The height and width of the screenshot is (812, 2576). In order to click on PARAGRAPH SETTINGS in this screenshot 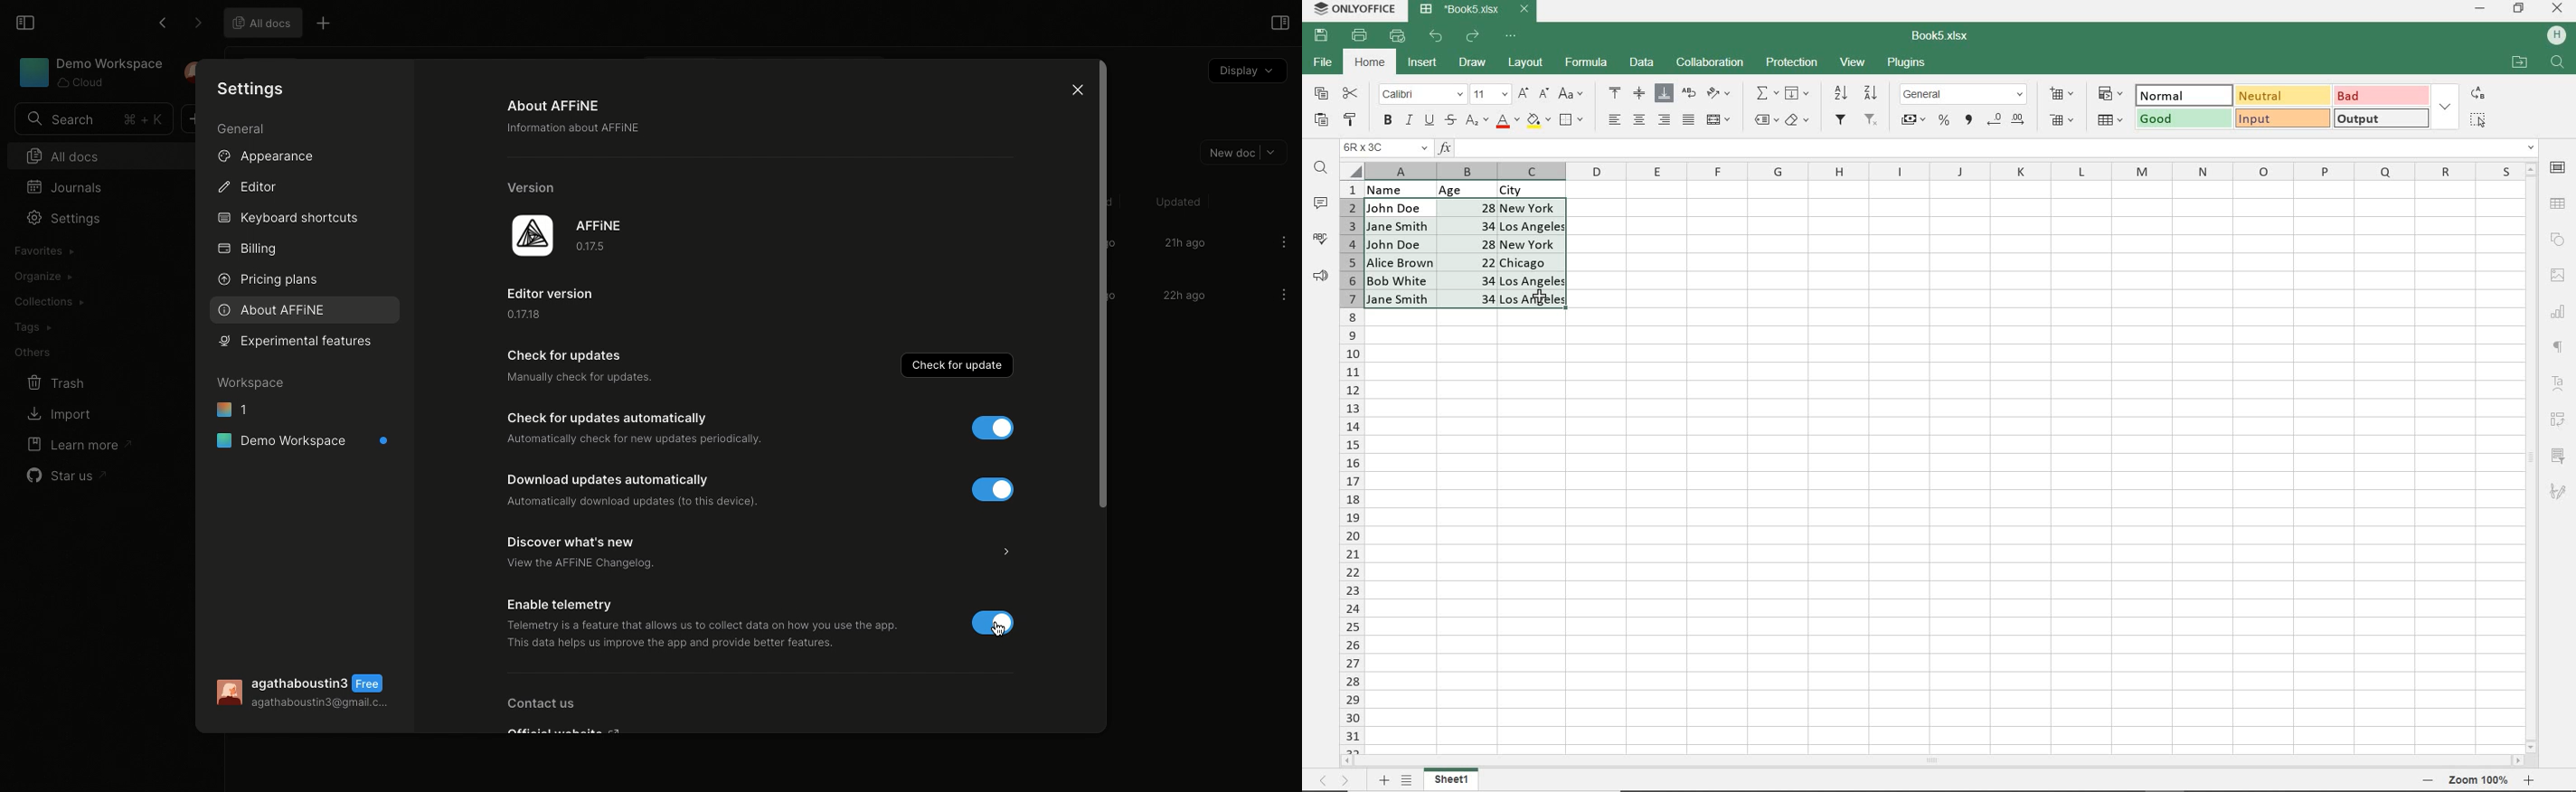, I will do `click(2559, 347)`.